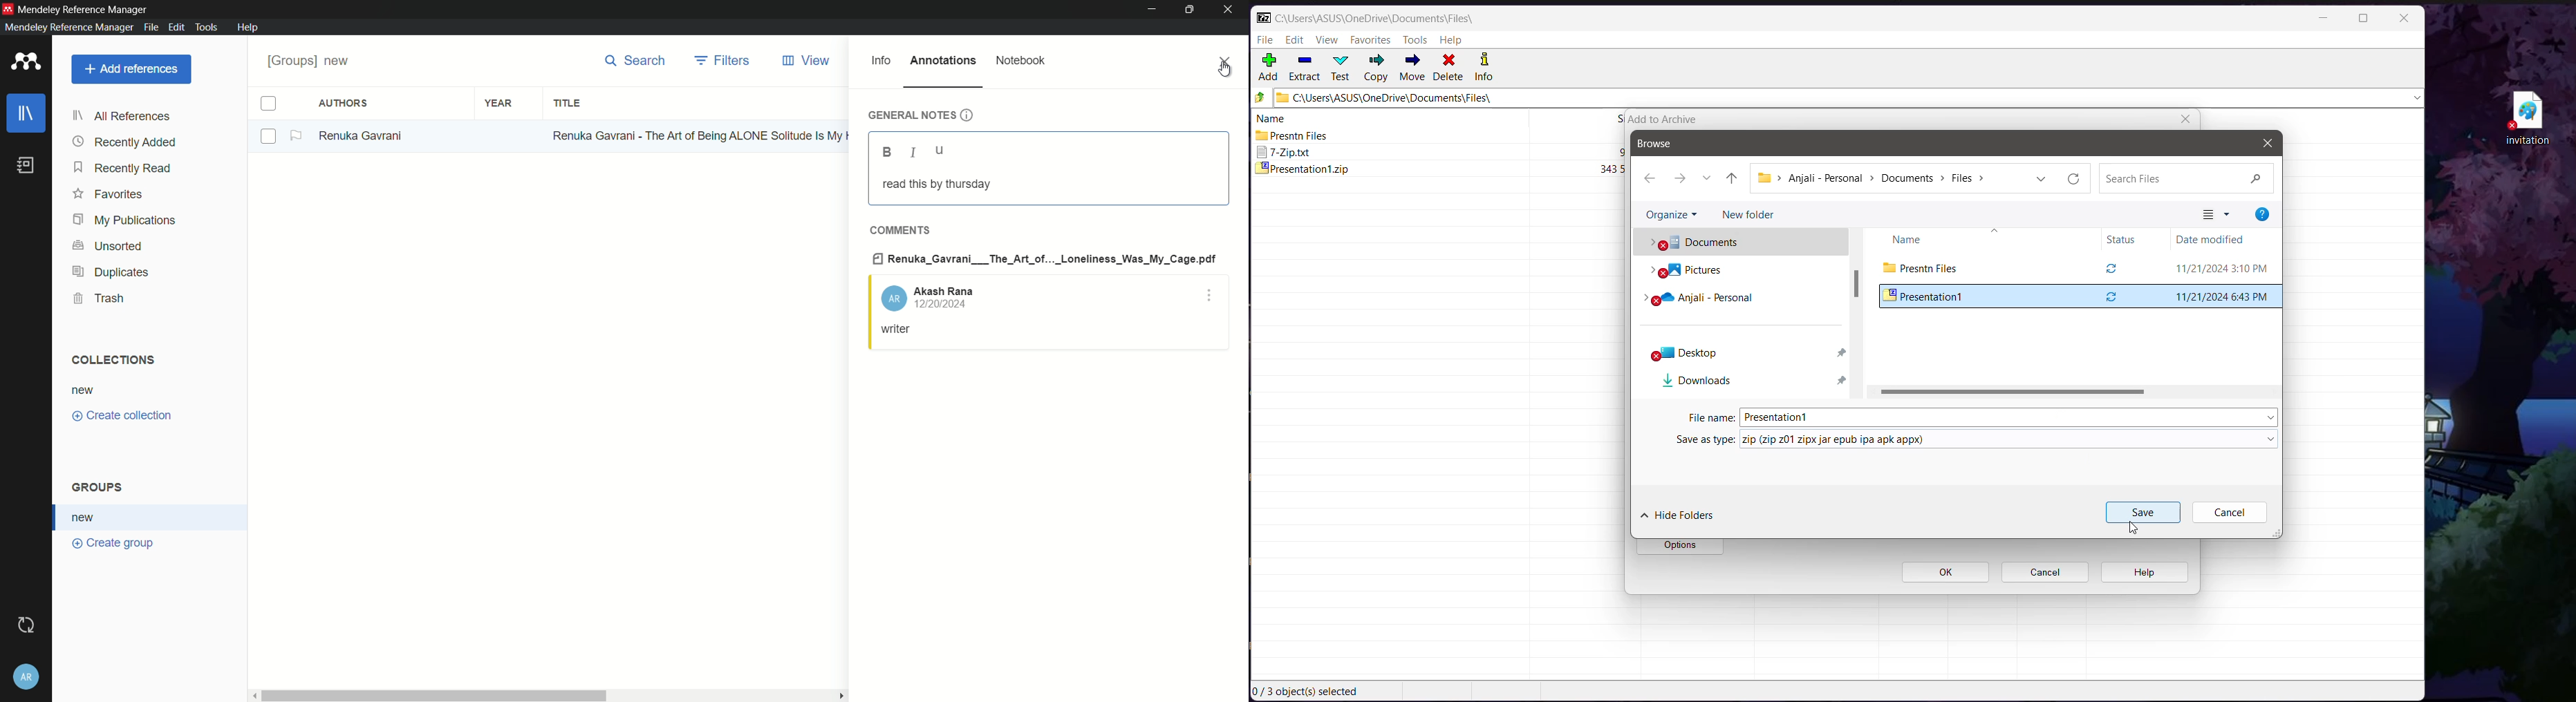 The width and height of the screenshot is (2576, 728). I want to click on search, so click(635, 60).